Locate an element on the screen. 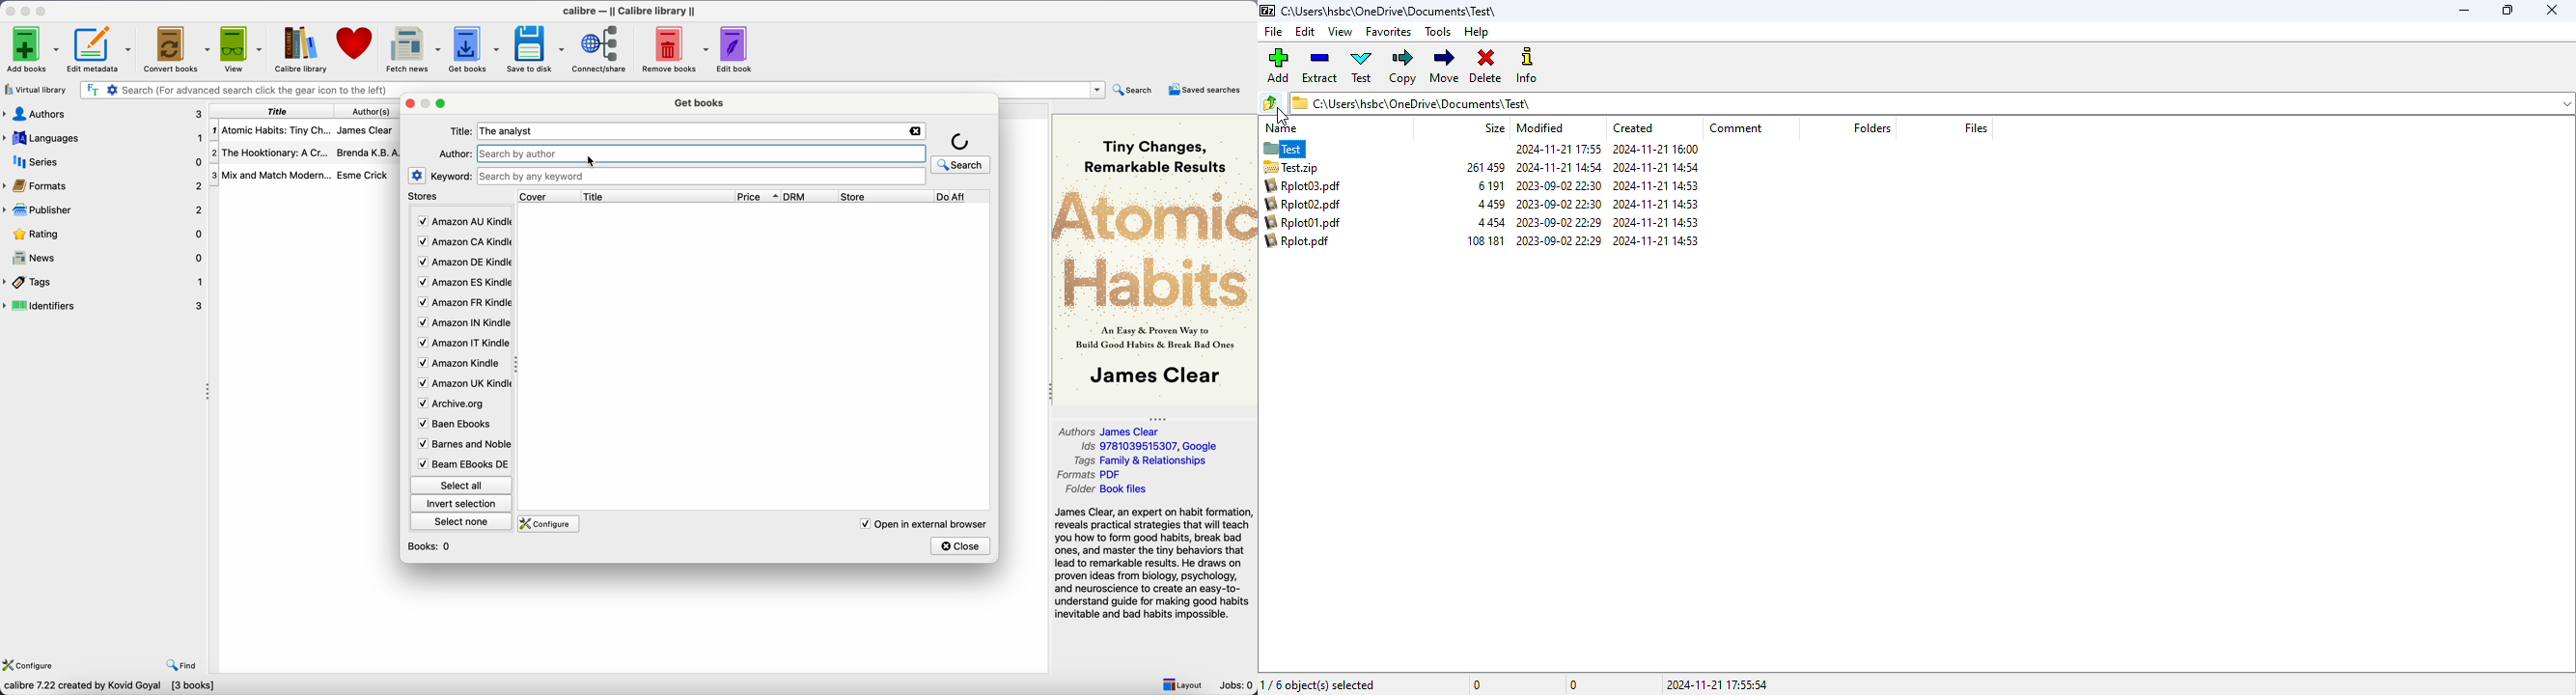  Rplot.pdf is located at coordinates (1297, 241).